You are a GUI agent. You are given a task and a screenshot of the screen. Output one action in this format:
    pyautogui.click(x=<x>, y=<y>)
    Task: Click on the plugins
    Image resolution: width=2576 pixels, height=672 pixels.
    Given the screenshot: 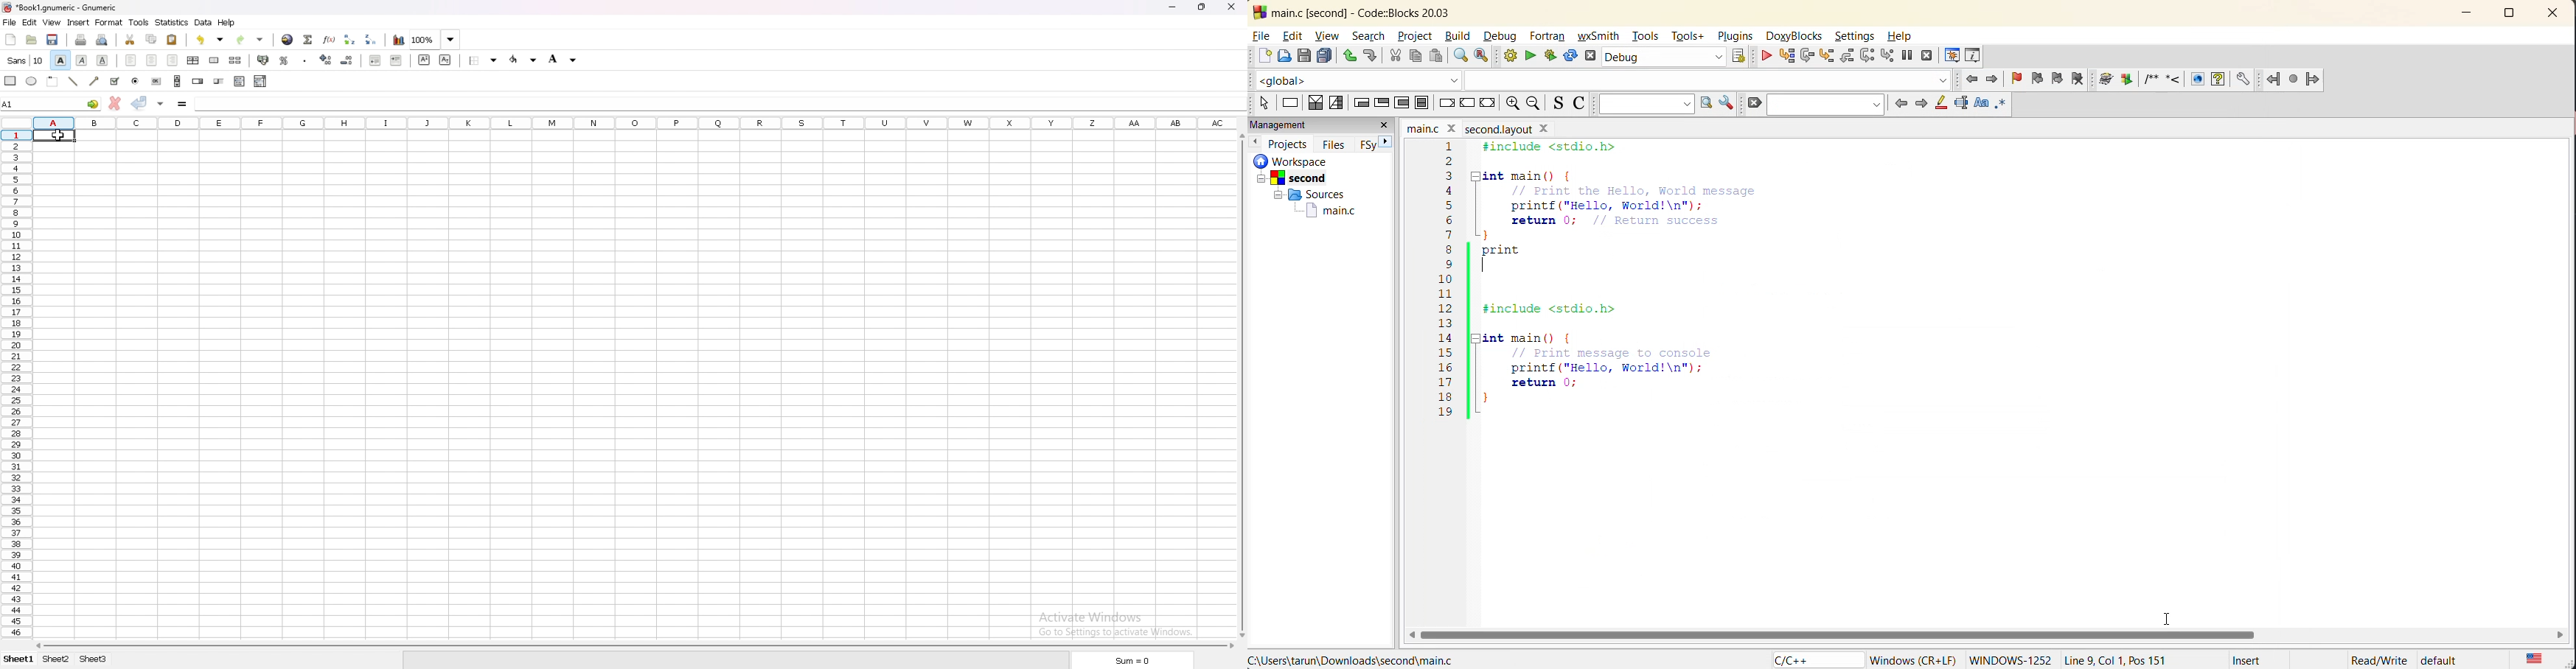 What is the action you would take?
    pyautogui.click(x=1736, y=36)
    